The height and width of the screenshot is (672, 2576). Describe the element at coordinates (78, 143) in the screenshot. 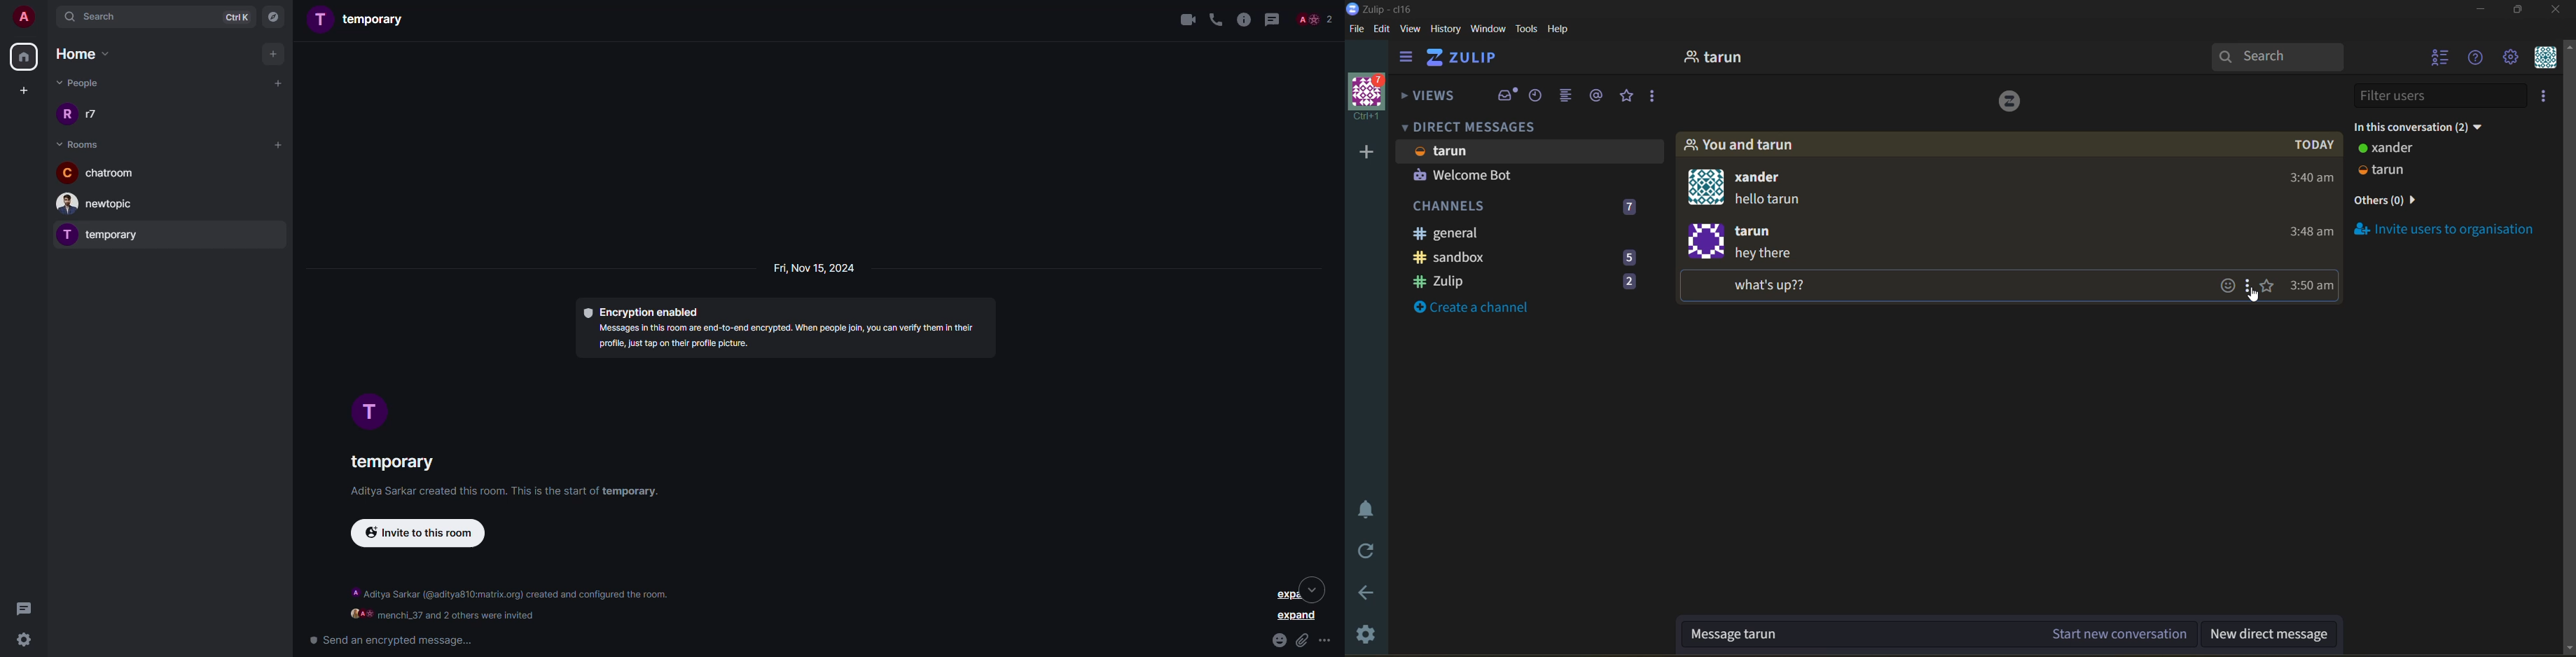

I see `room` at that location.